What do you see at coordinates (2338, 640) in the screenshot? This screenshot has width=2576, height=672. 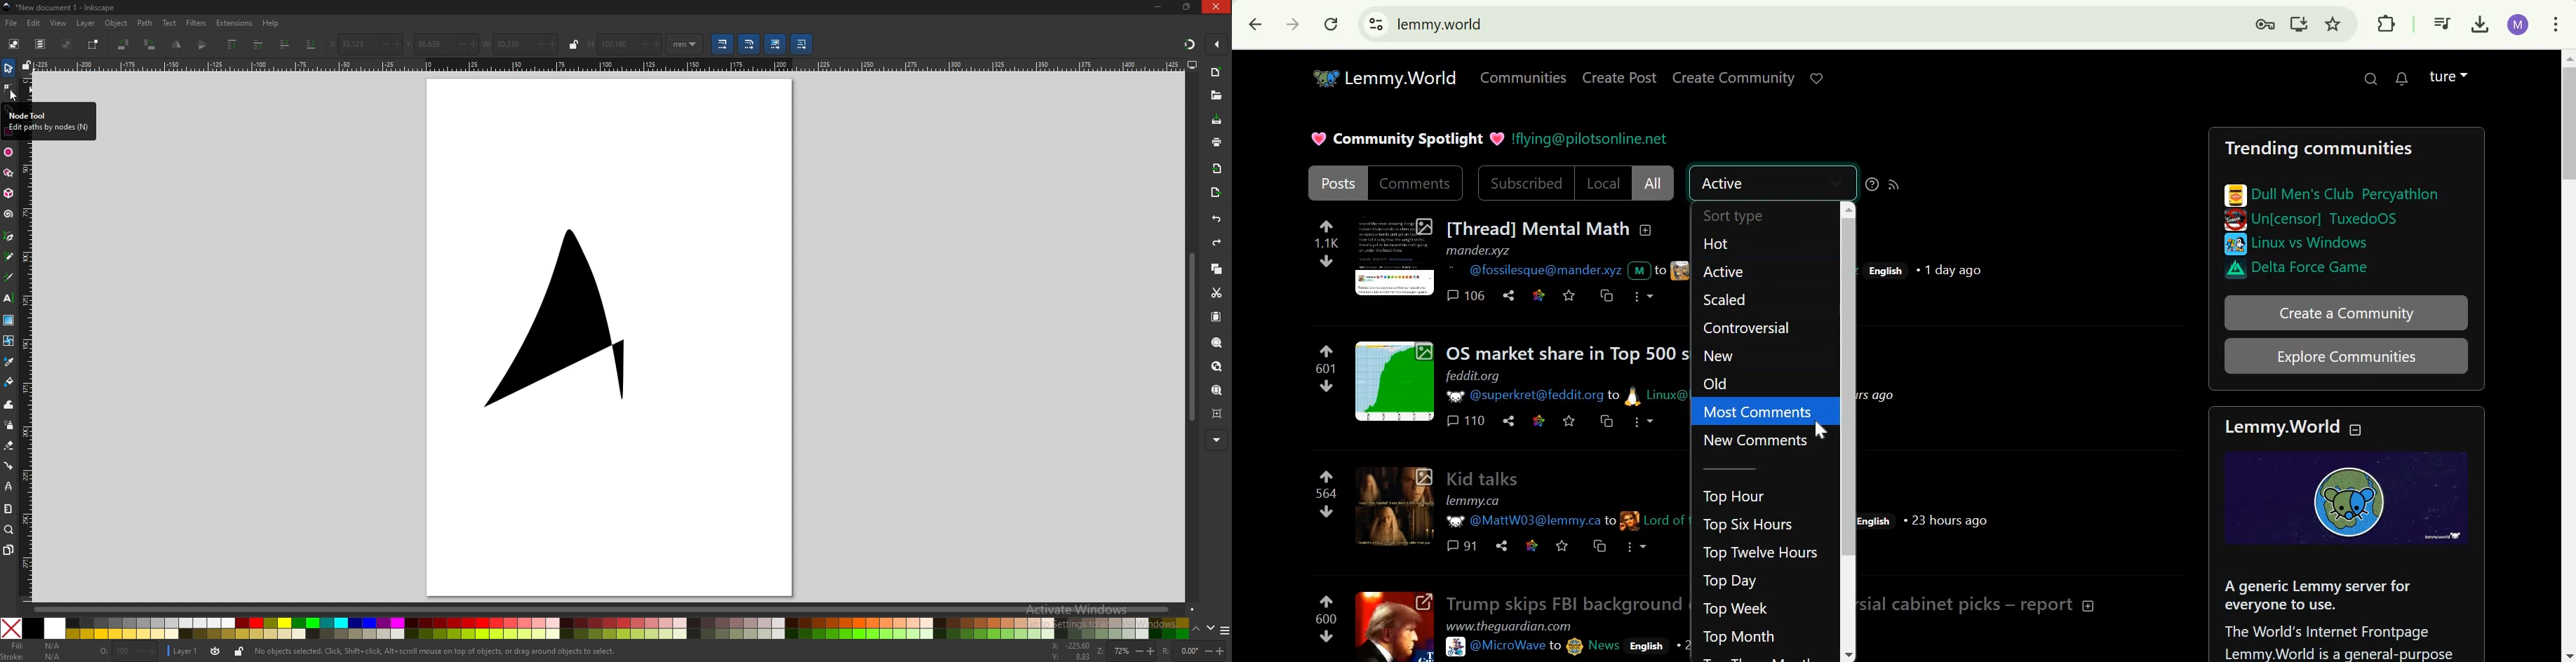 I see `The world's internet frontpage Lemmy.World is a general-purpose` at bounding box center [2338, 640].